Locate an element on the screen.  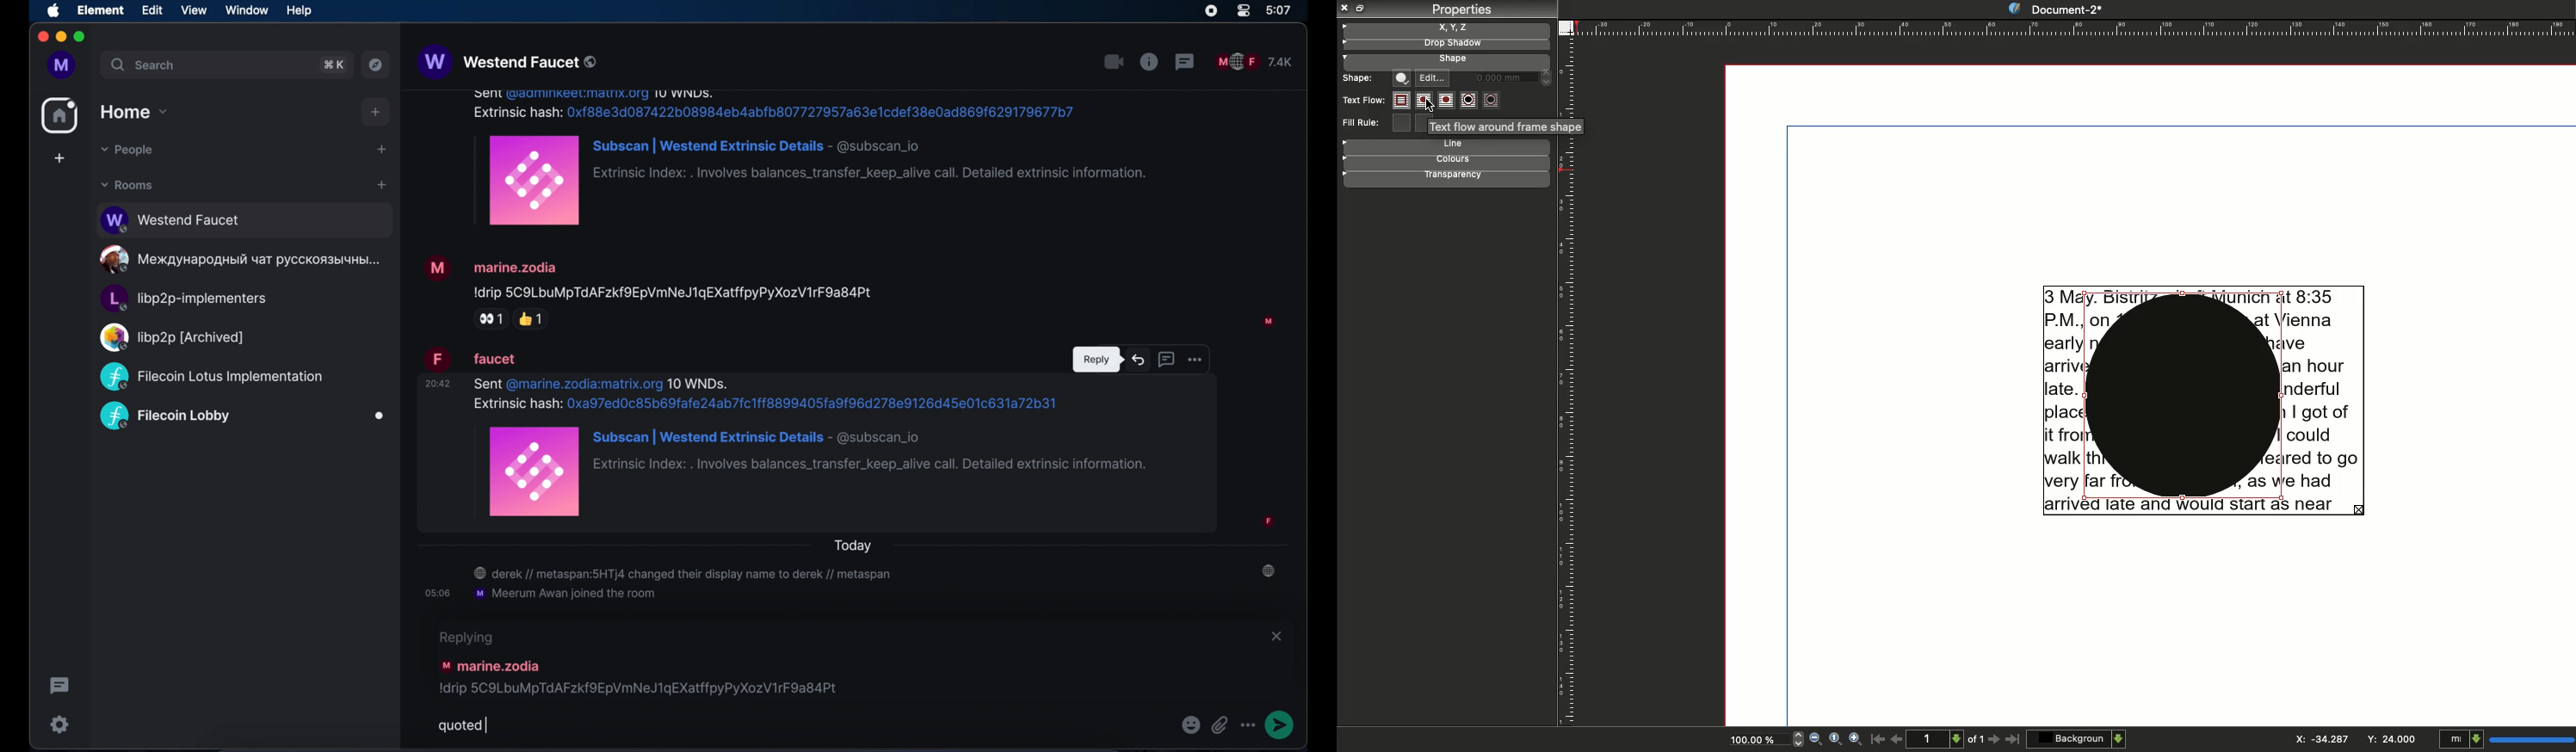
people dropdown is located at coordinates (127, 150).